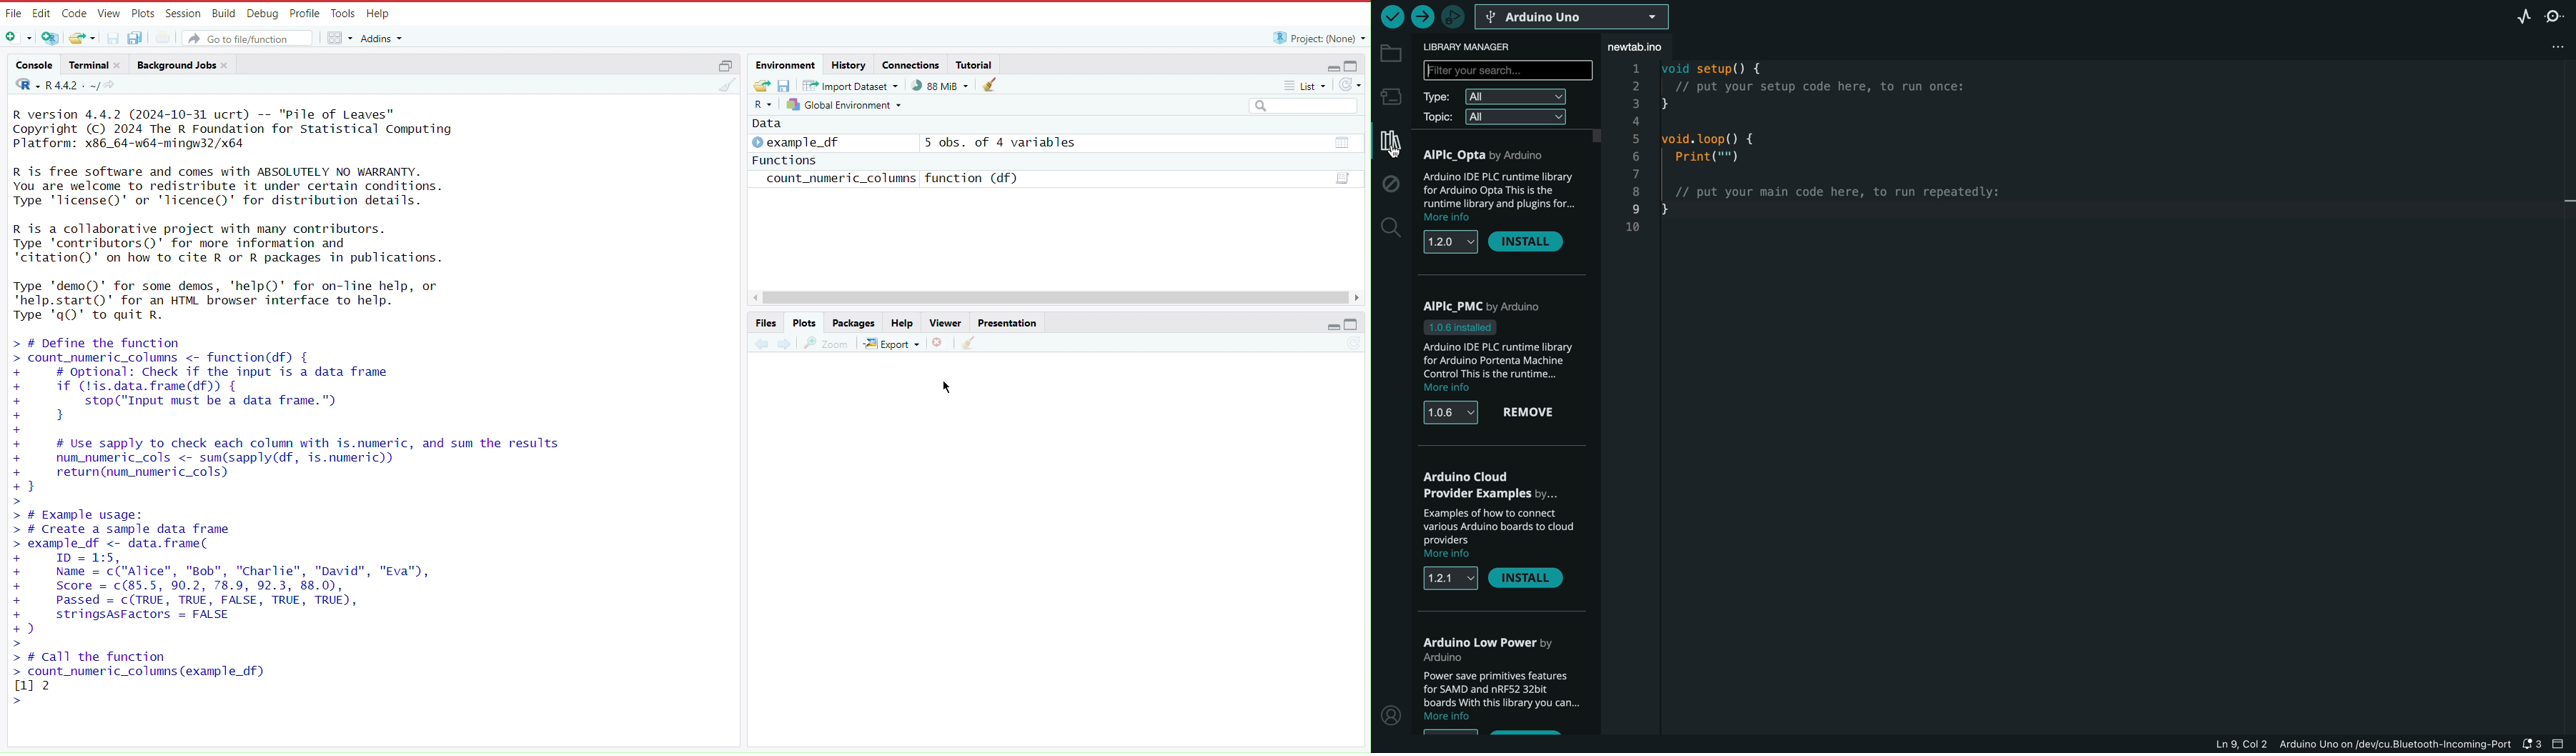 This screenshot has height=756, width=2576. Describe the element at coordinates (73, 85) in the screenshot. I see `R.4.4.2~/` at that location.